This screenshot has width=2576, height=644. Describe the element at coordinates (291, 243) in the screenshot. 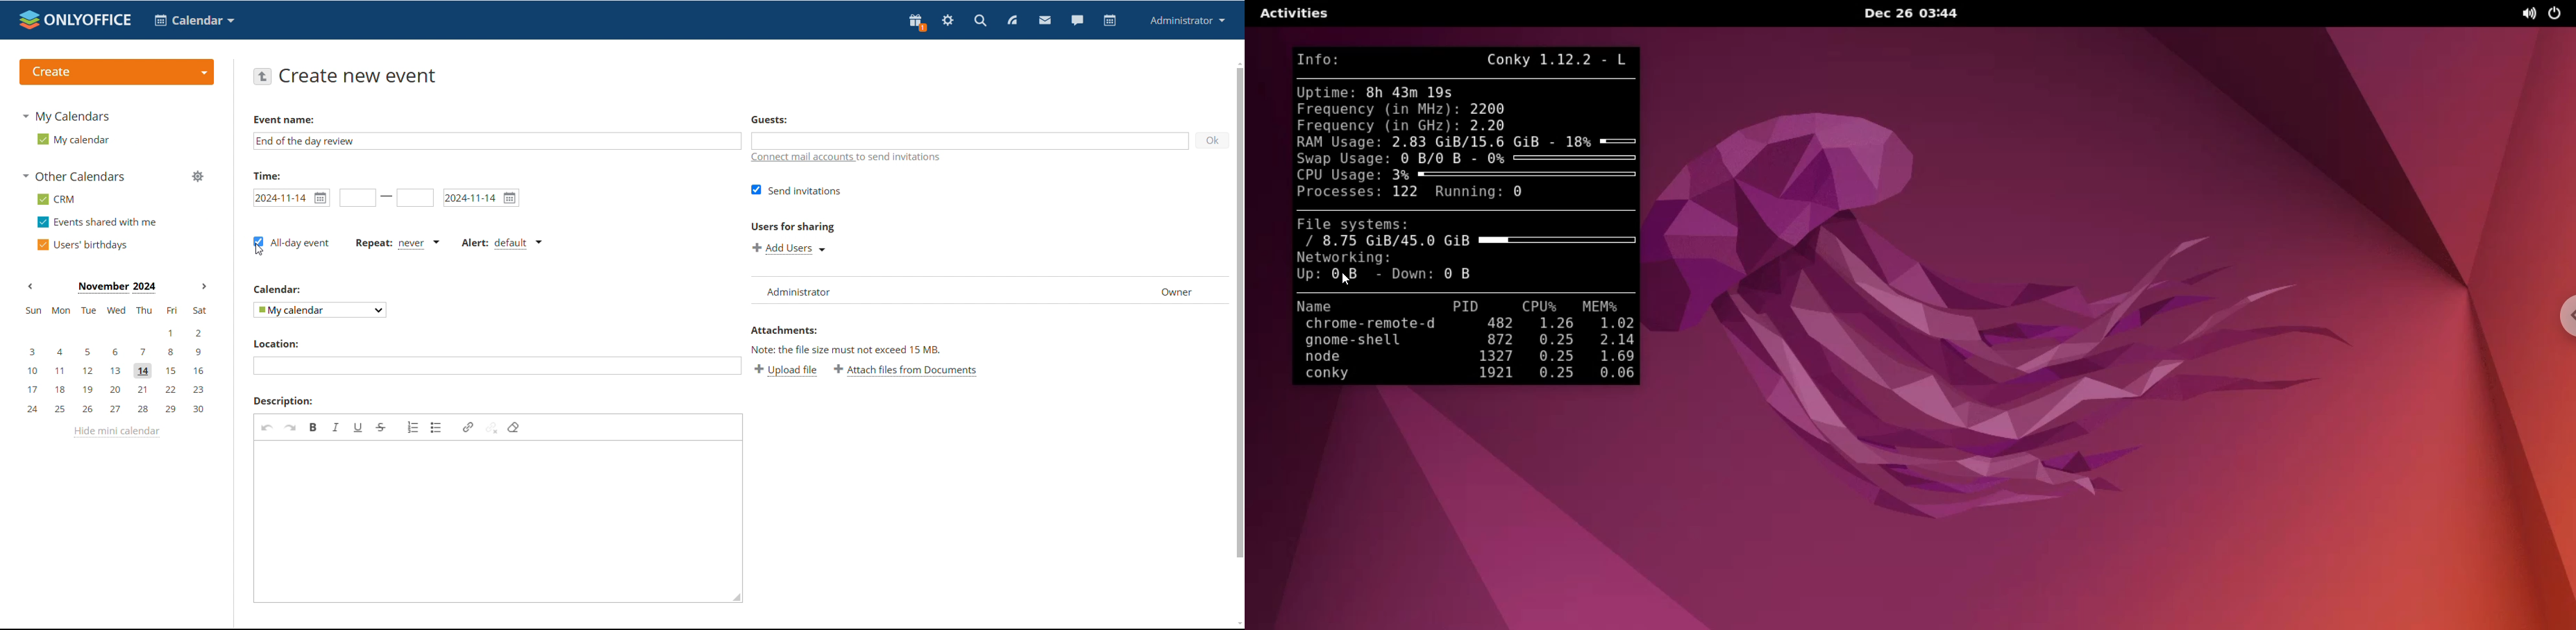

I see `all-day event checkbox` at that location.